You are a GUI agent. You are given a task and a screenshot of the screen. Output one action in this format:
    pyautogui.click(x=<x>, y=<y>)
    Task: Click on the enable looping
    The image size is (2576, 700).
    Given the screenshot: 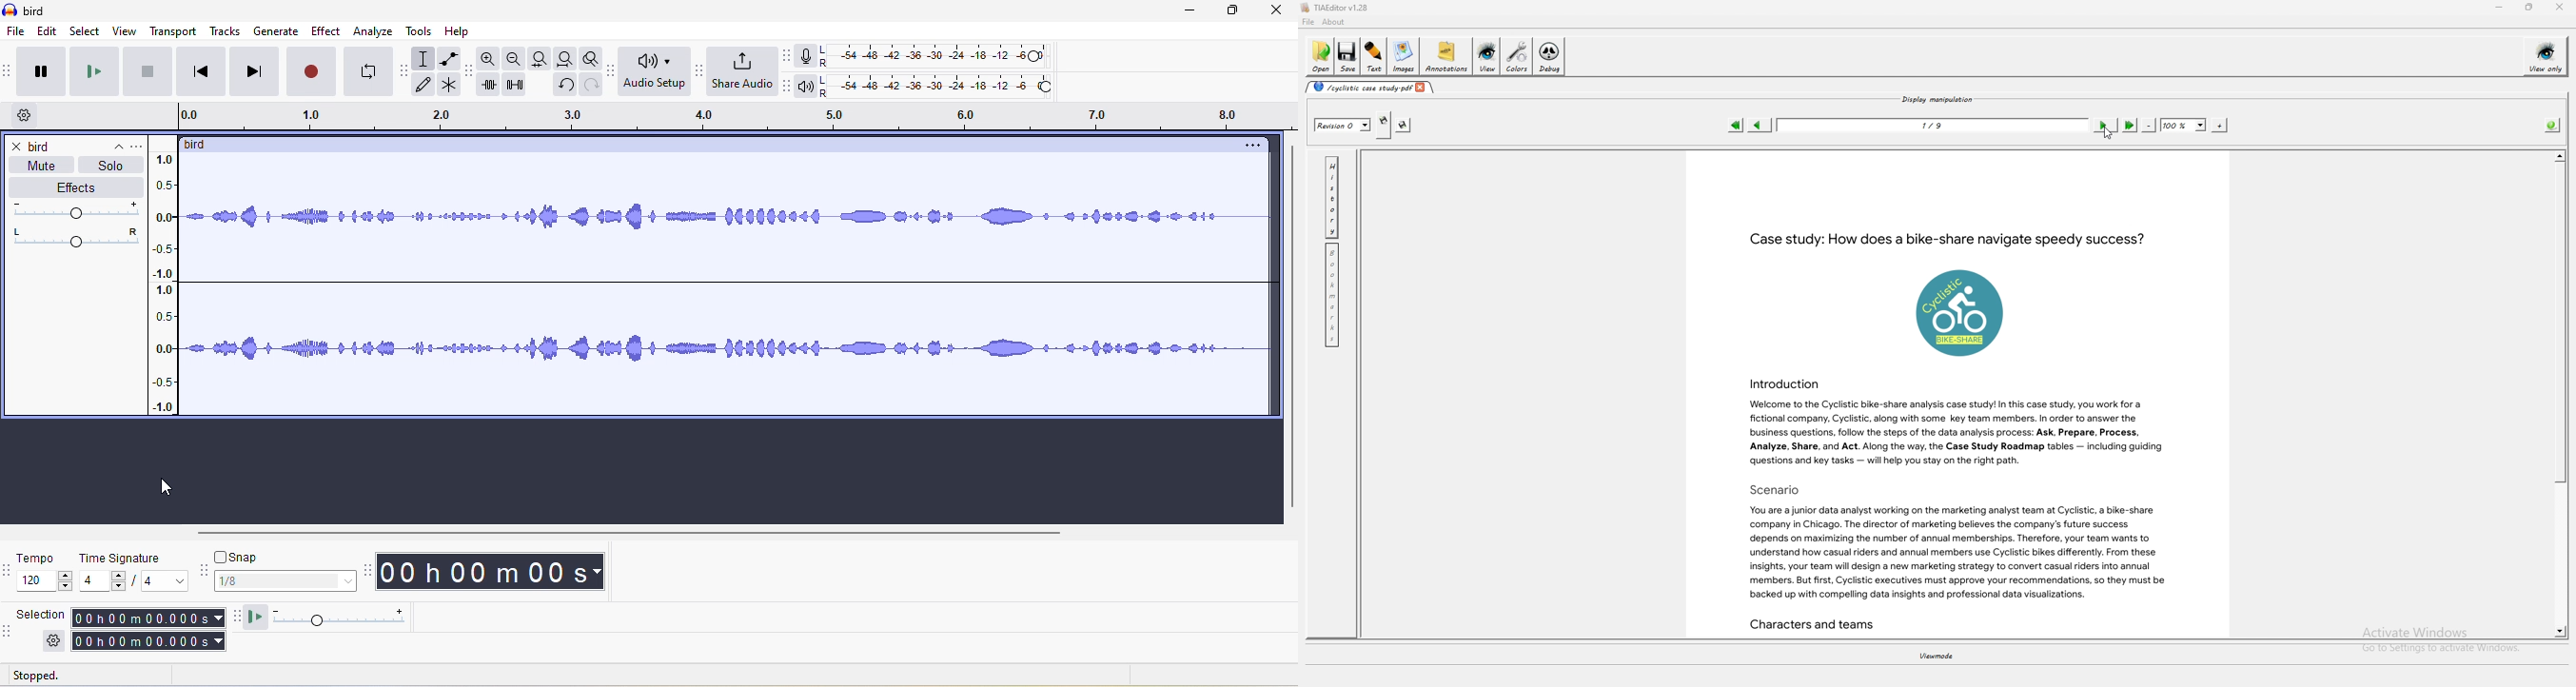 What is the action you would take?
    pyautogui.click(x=368, y=72)
    